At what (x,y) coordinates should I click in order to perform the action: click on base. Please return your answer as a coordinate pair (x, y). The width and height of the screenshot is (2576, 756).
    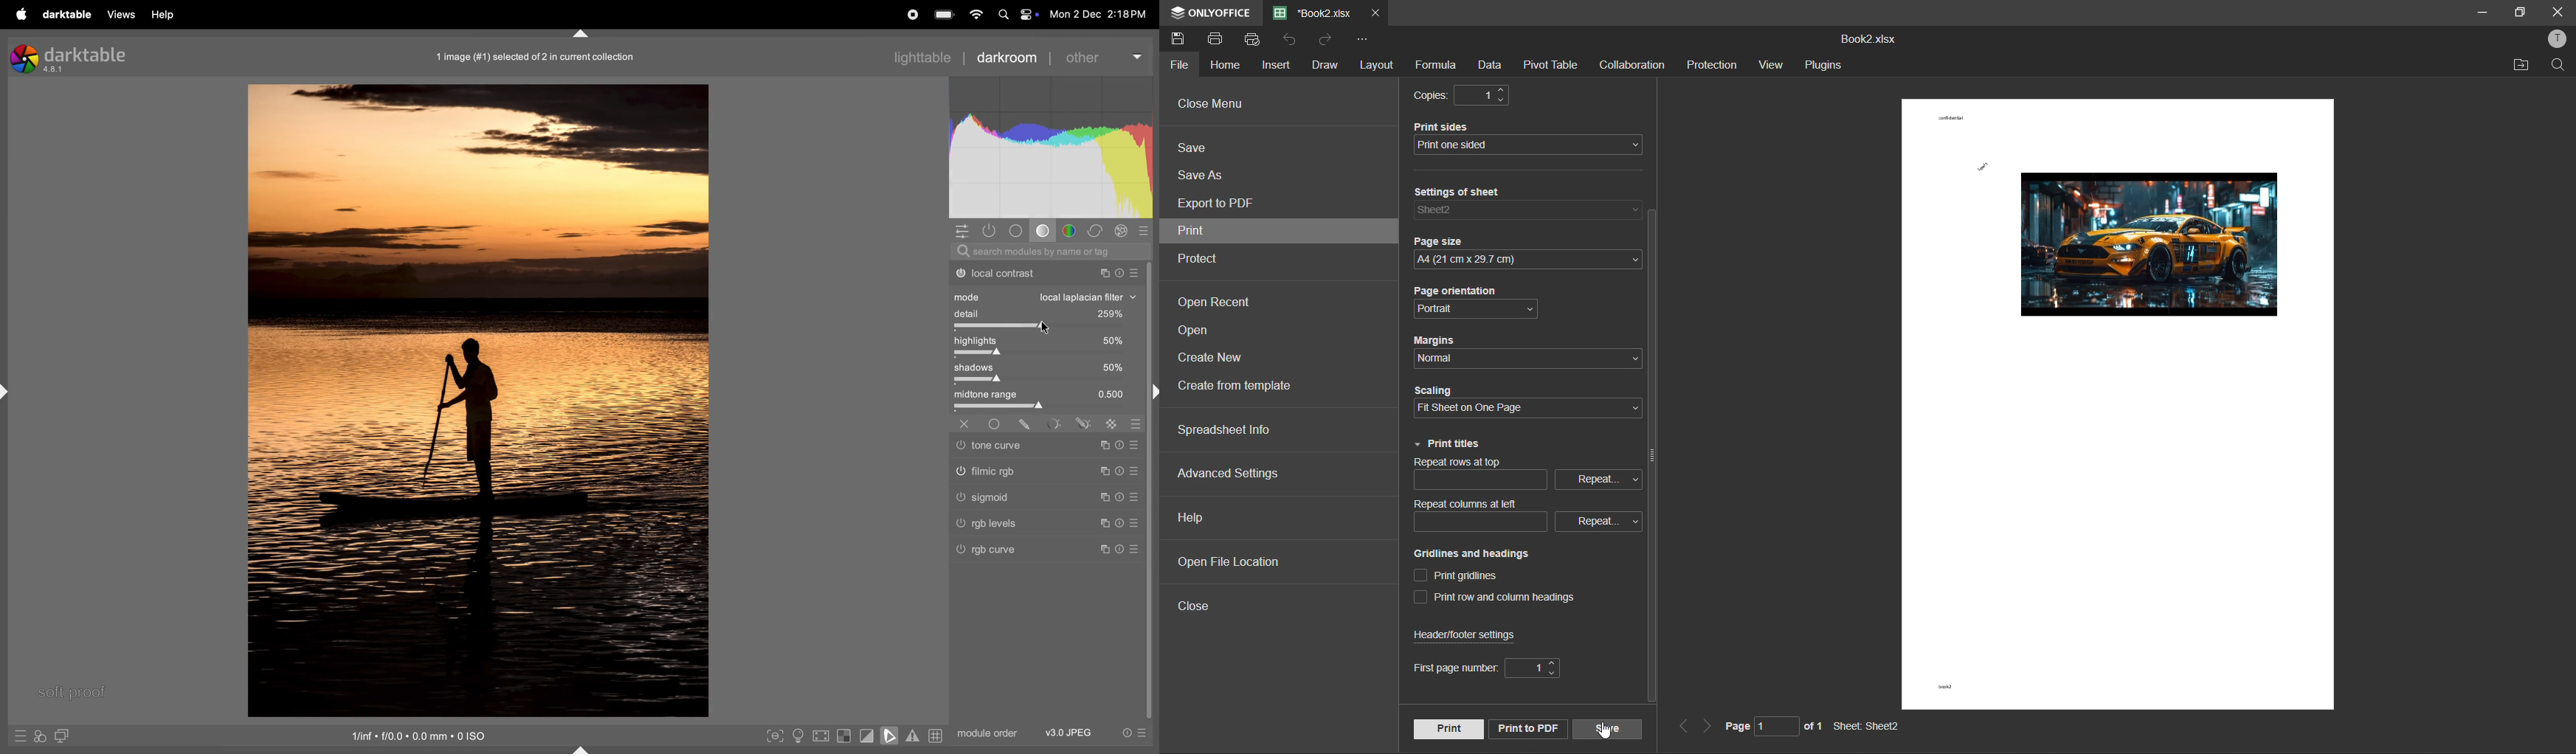
    Looking at the image, I should click on (1016, 230).